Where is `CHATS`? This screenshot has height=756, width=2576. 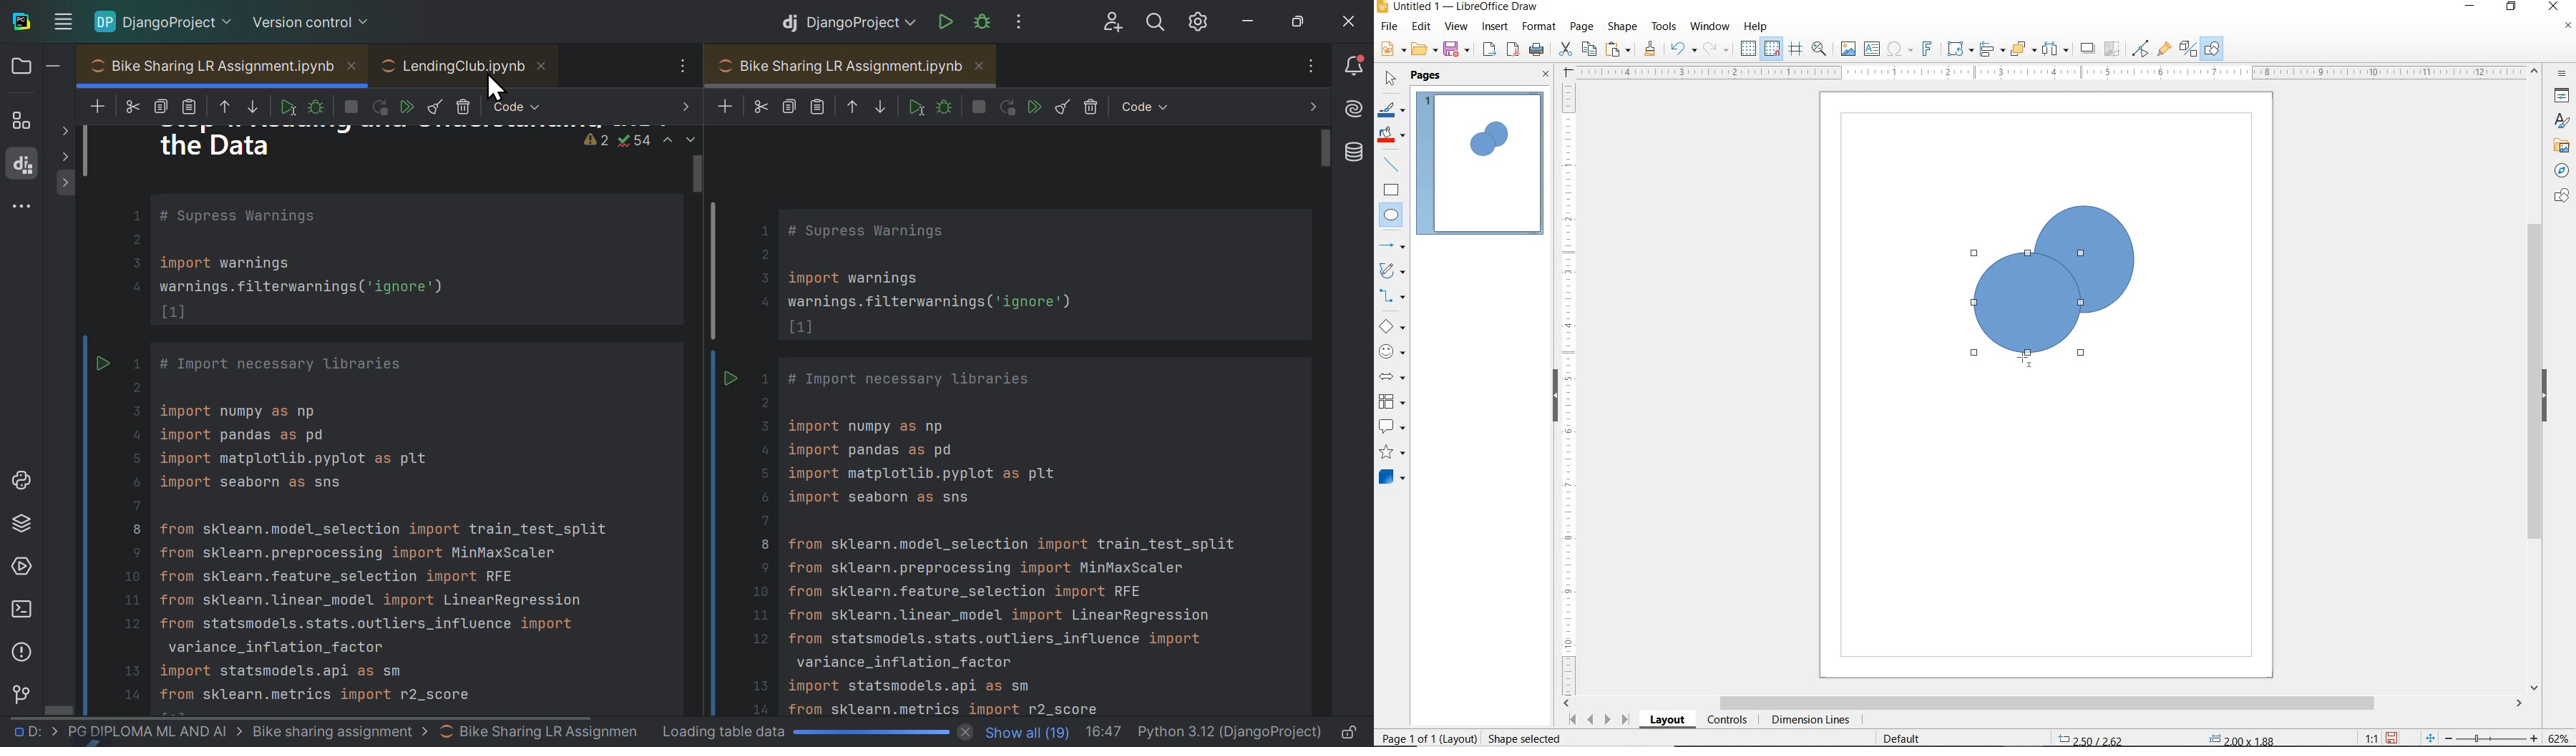 CHATS is located at coordinates (2559, 202).